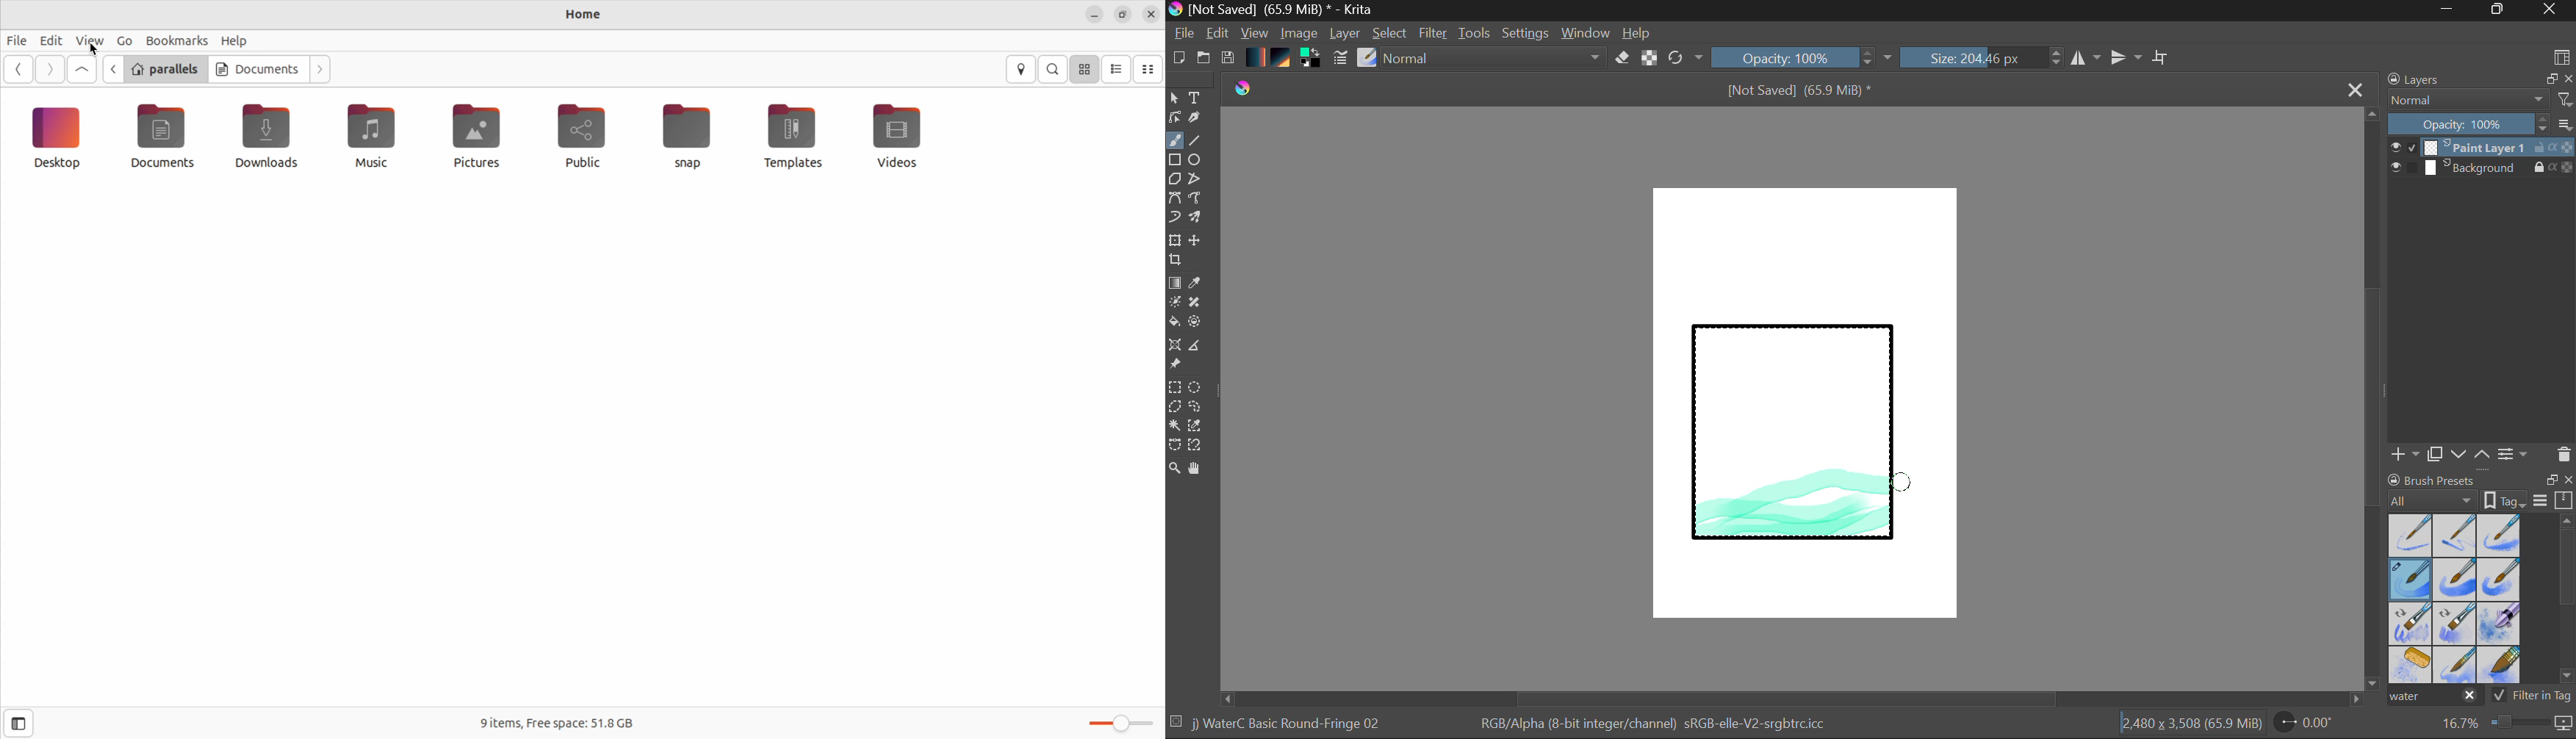 Image resolution: width=2576 pixels, height=756 pixels. What do you see at coordinates (1020, 69) in the screenshot?
I see `locations` at bounding box center [1020, 69].